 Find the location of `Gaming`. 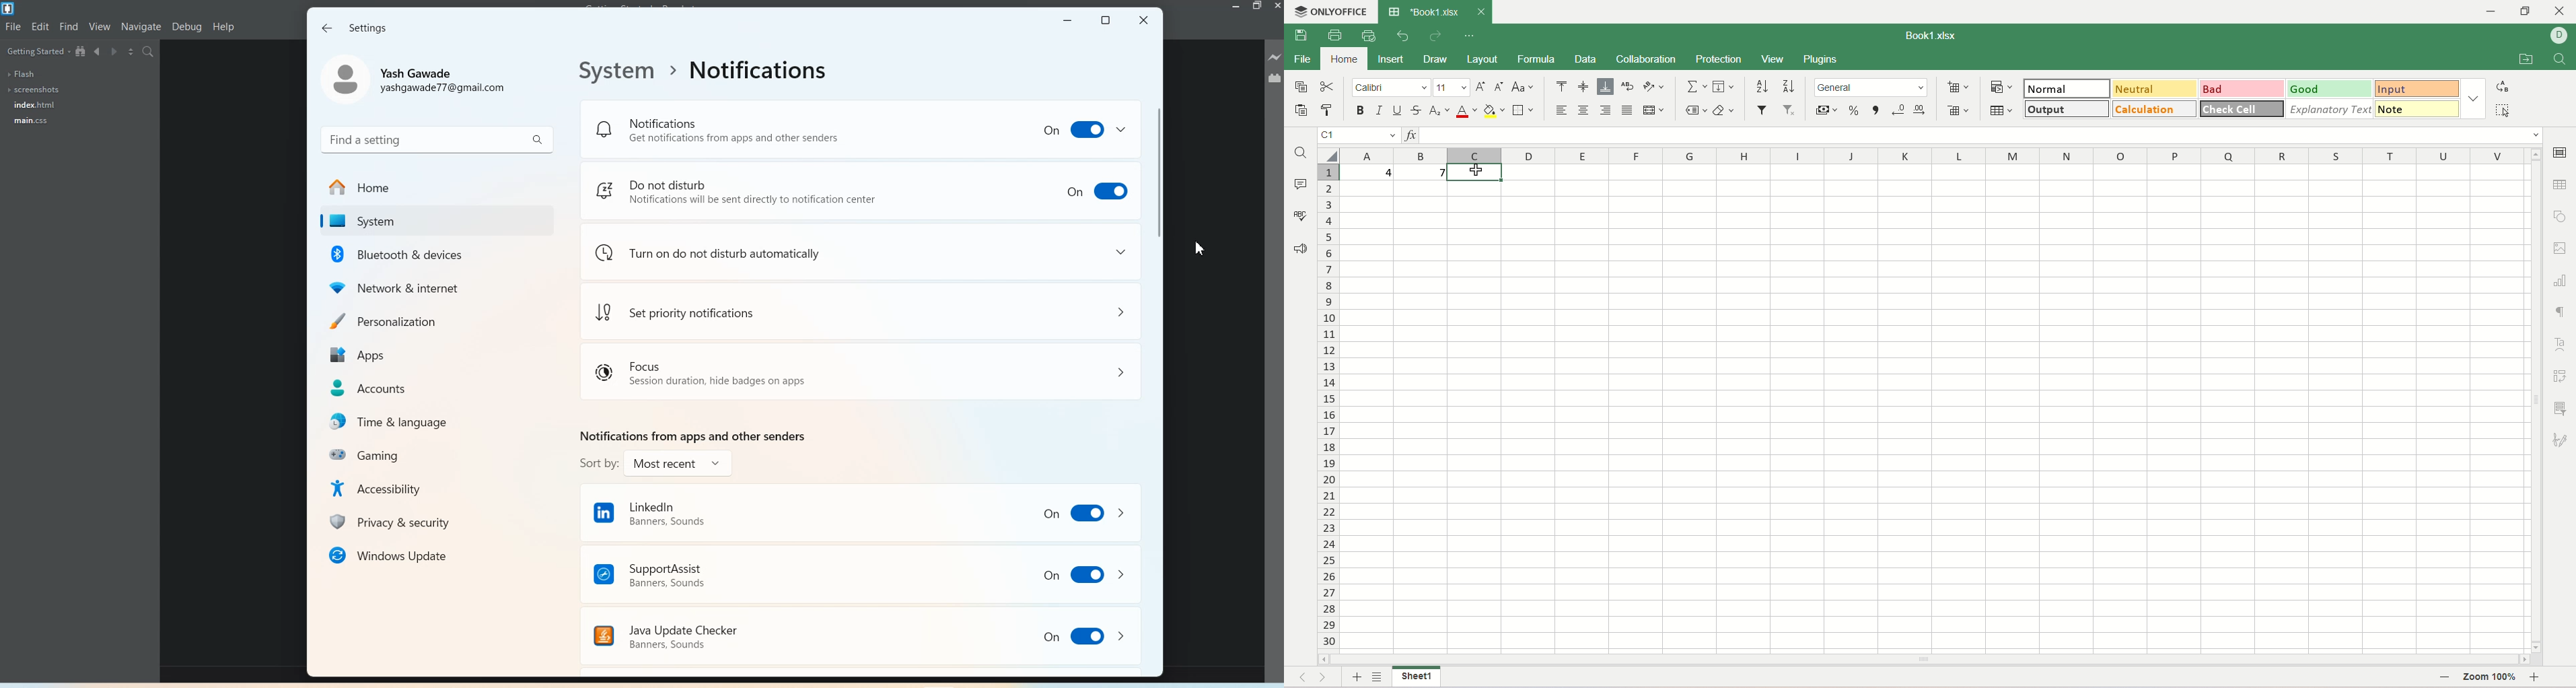

Gaming is located at coordinates (433, 454).